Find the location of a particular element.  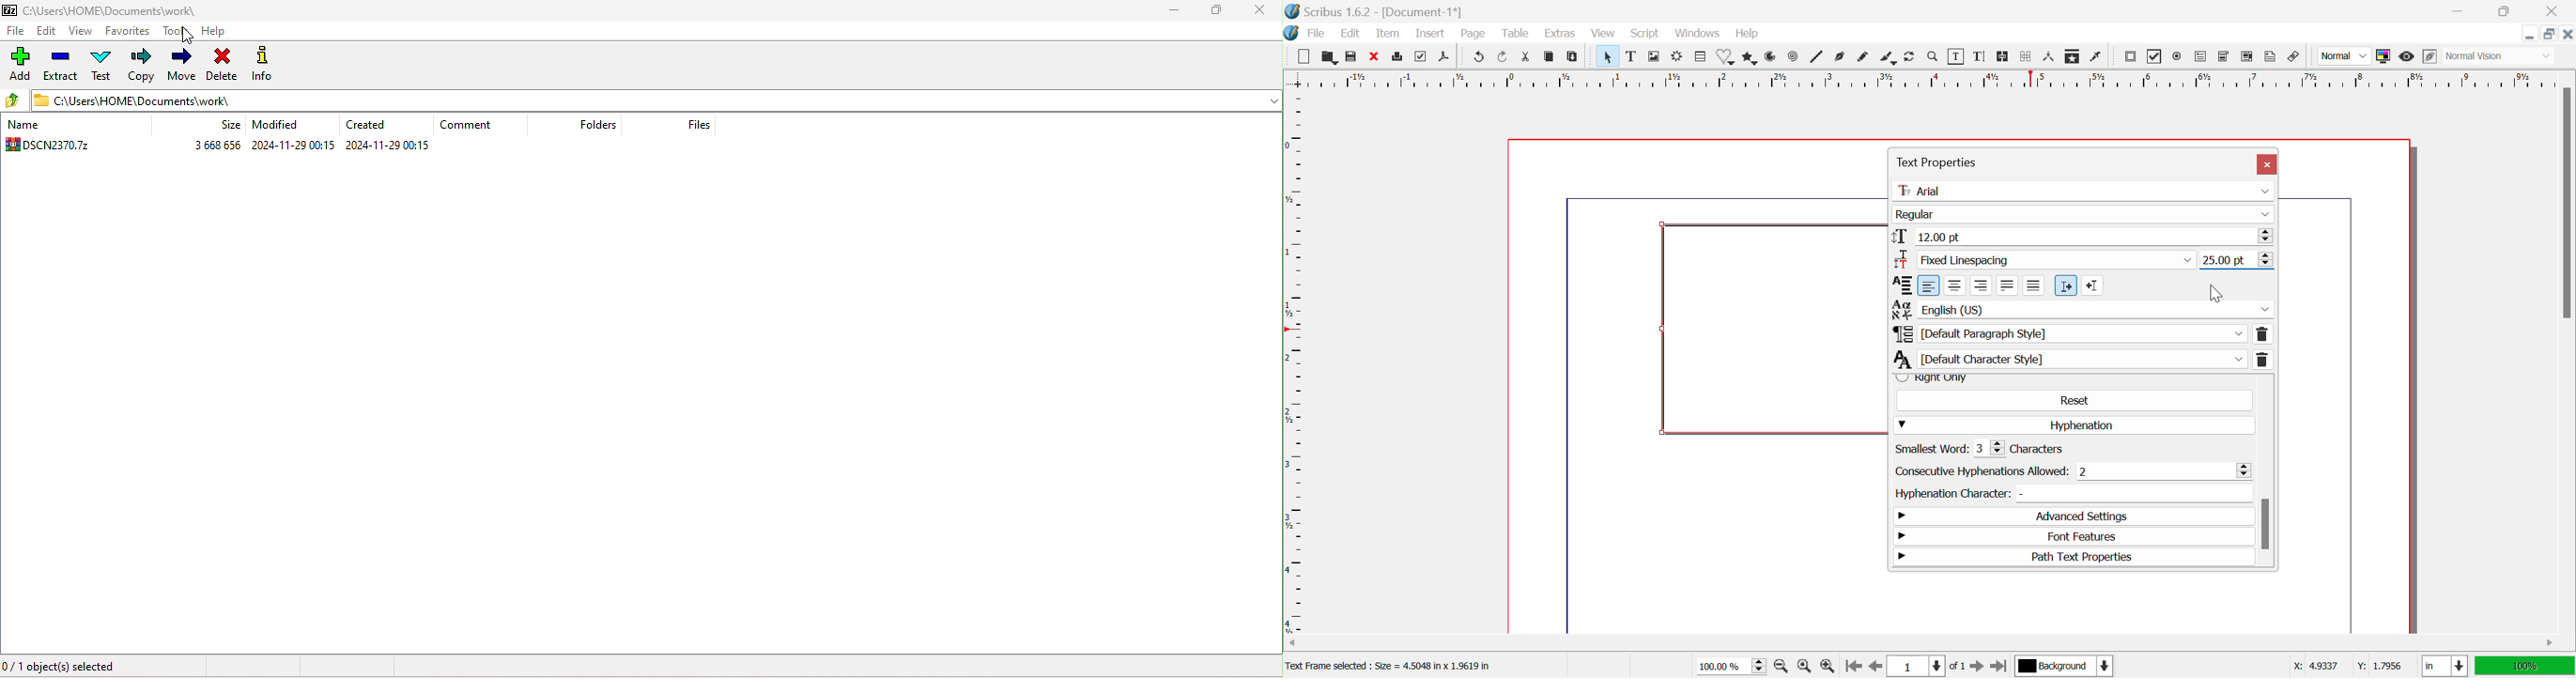

Pdf Radio button is located at coordinates (2180, 57).